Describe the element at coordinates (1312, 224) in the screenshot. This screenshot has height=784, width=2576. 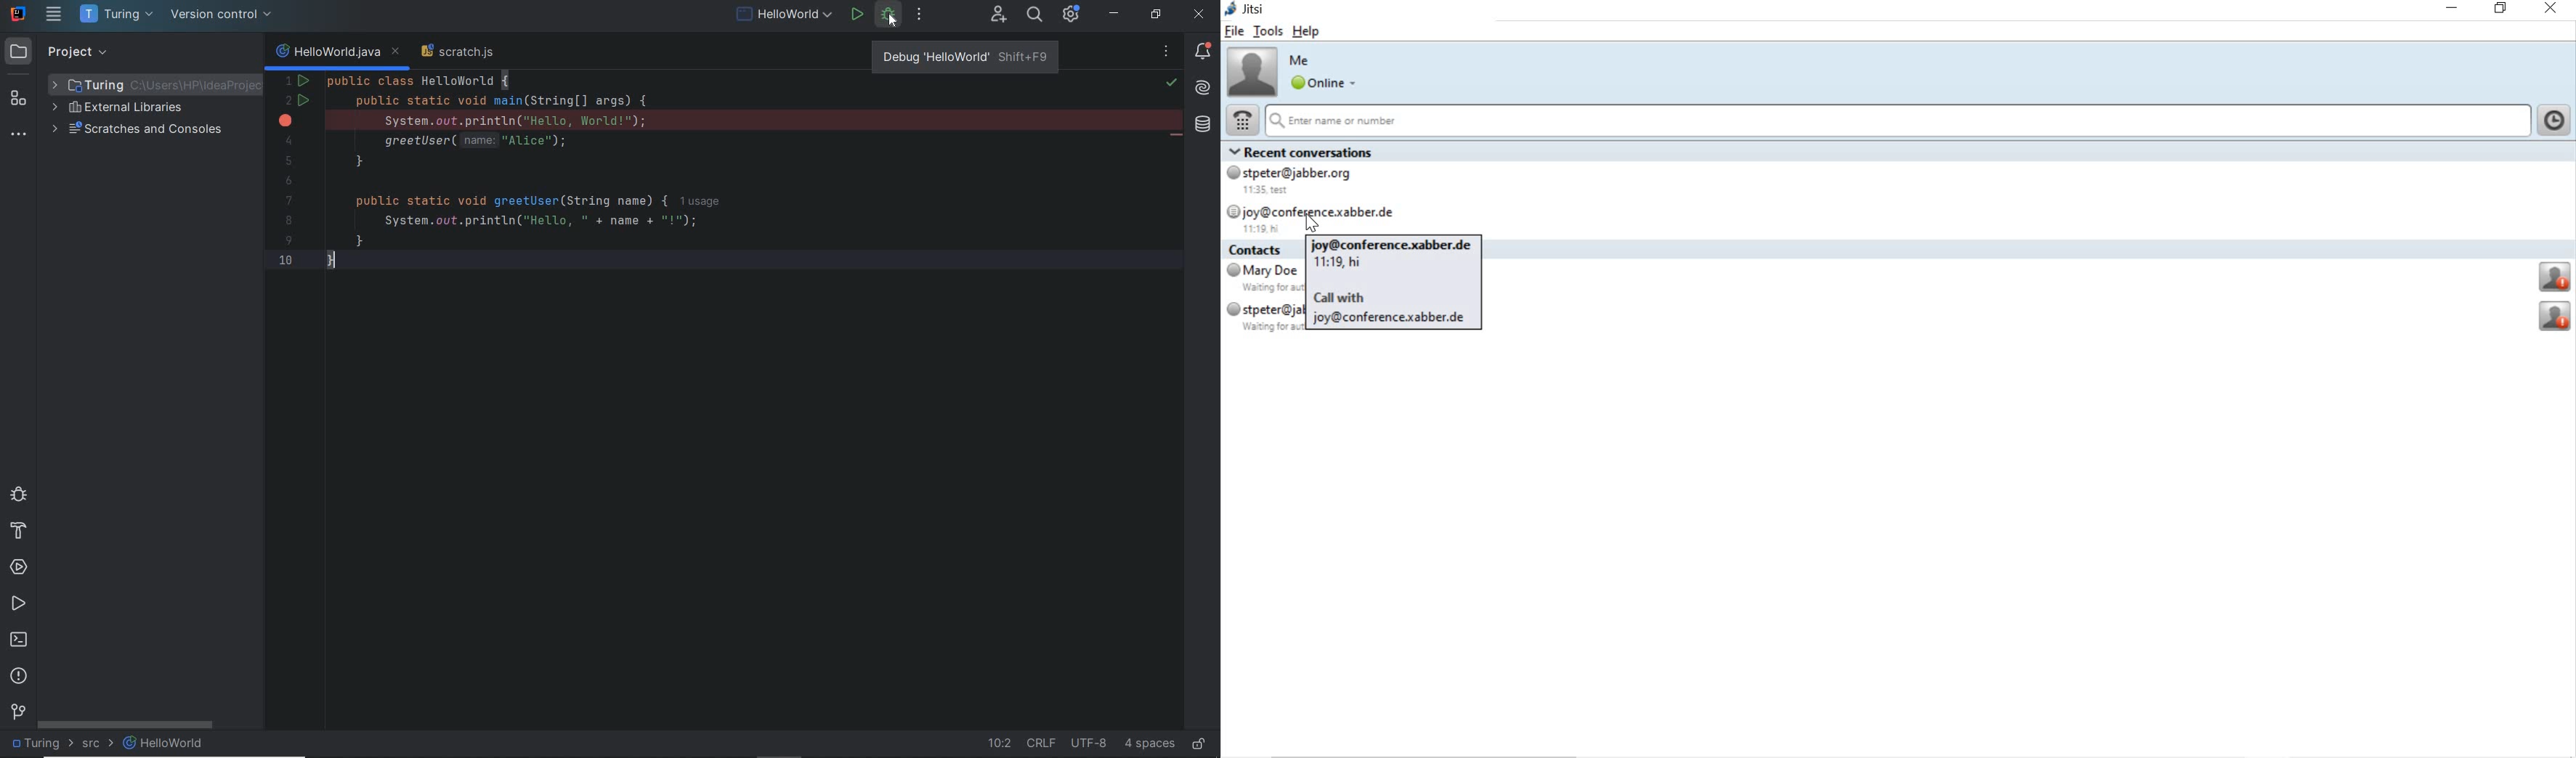
I see `cursor` at that location.